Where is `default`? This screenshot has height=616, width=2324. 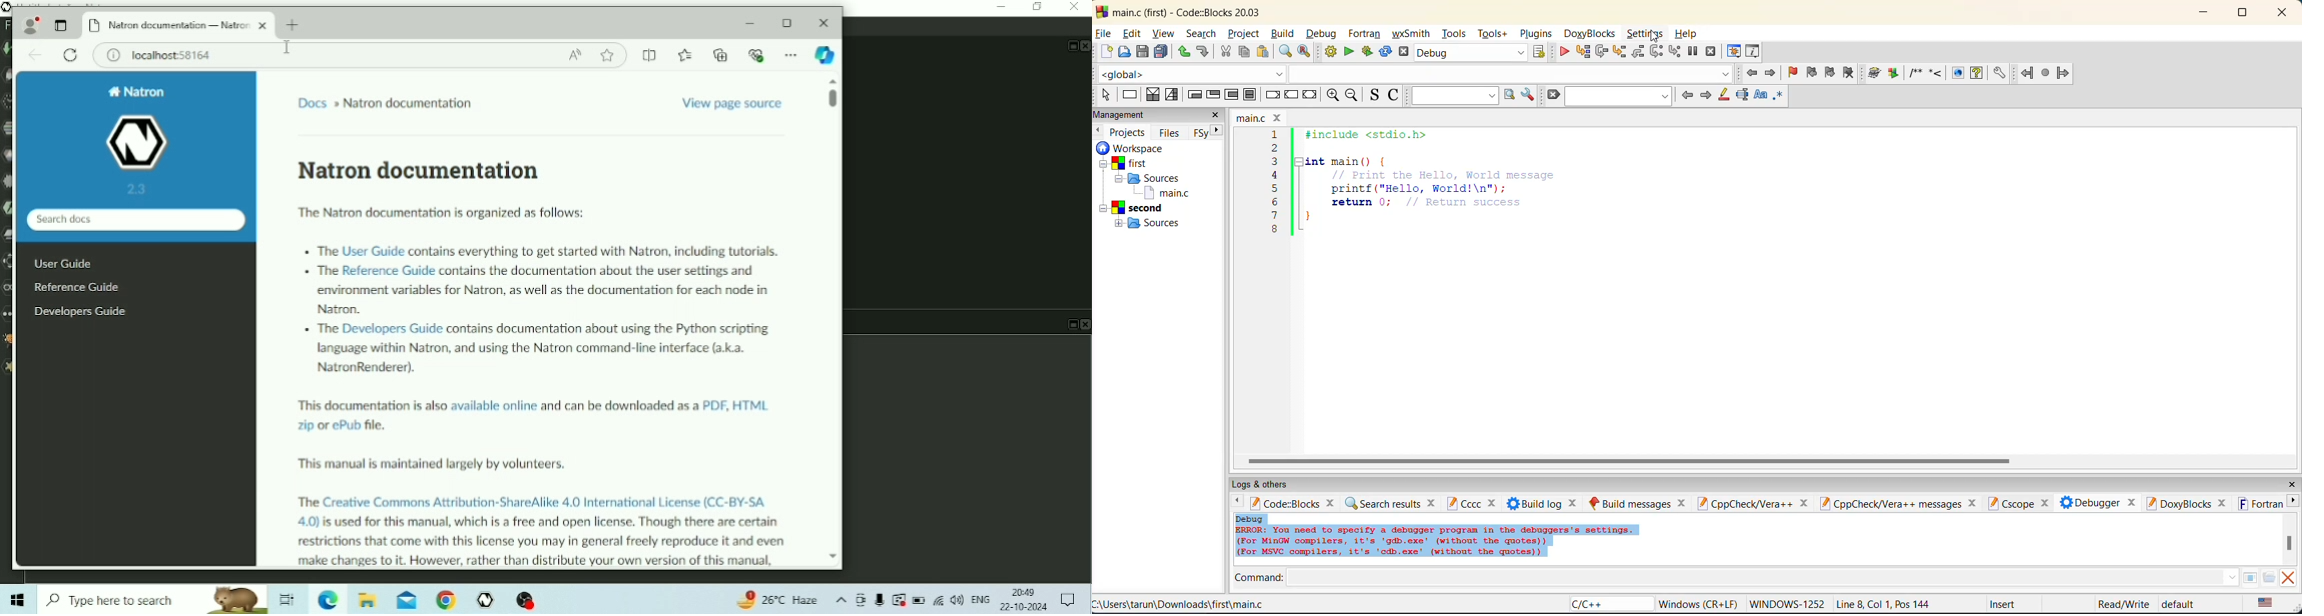 default is located at coordinates (2184, 605).